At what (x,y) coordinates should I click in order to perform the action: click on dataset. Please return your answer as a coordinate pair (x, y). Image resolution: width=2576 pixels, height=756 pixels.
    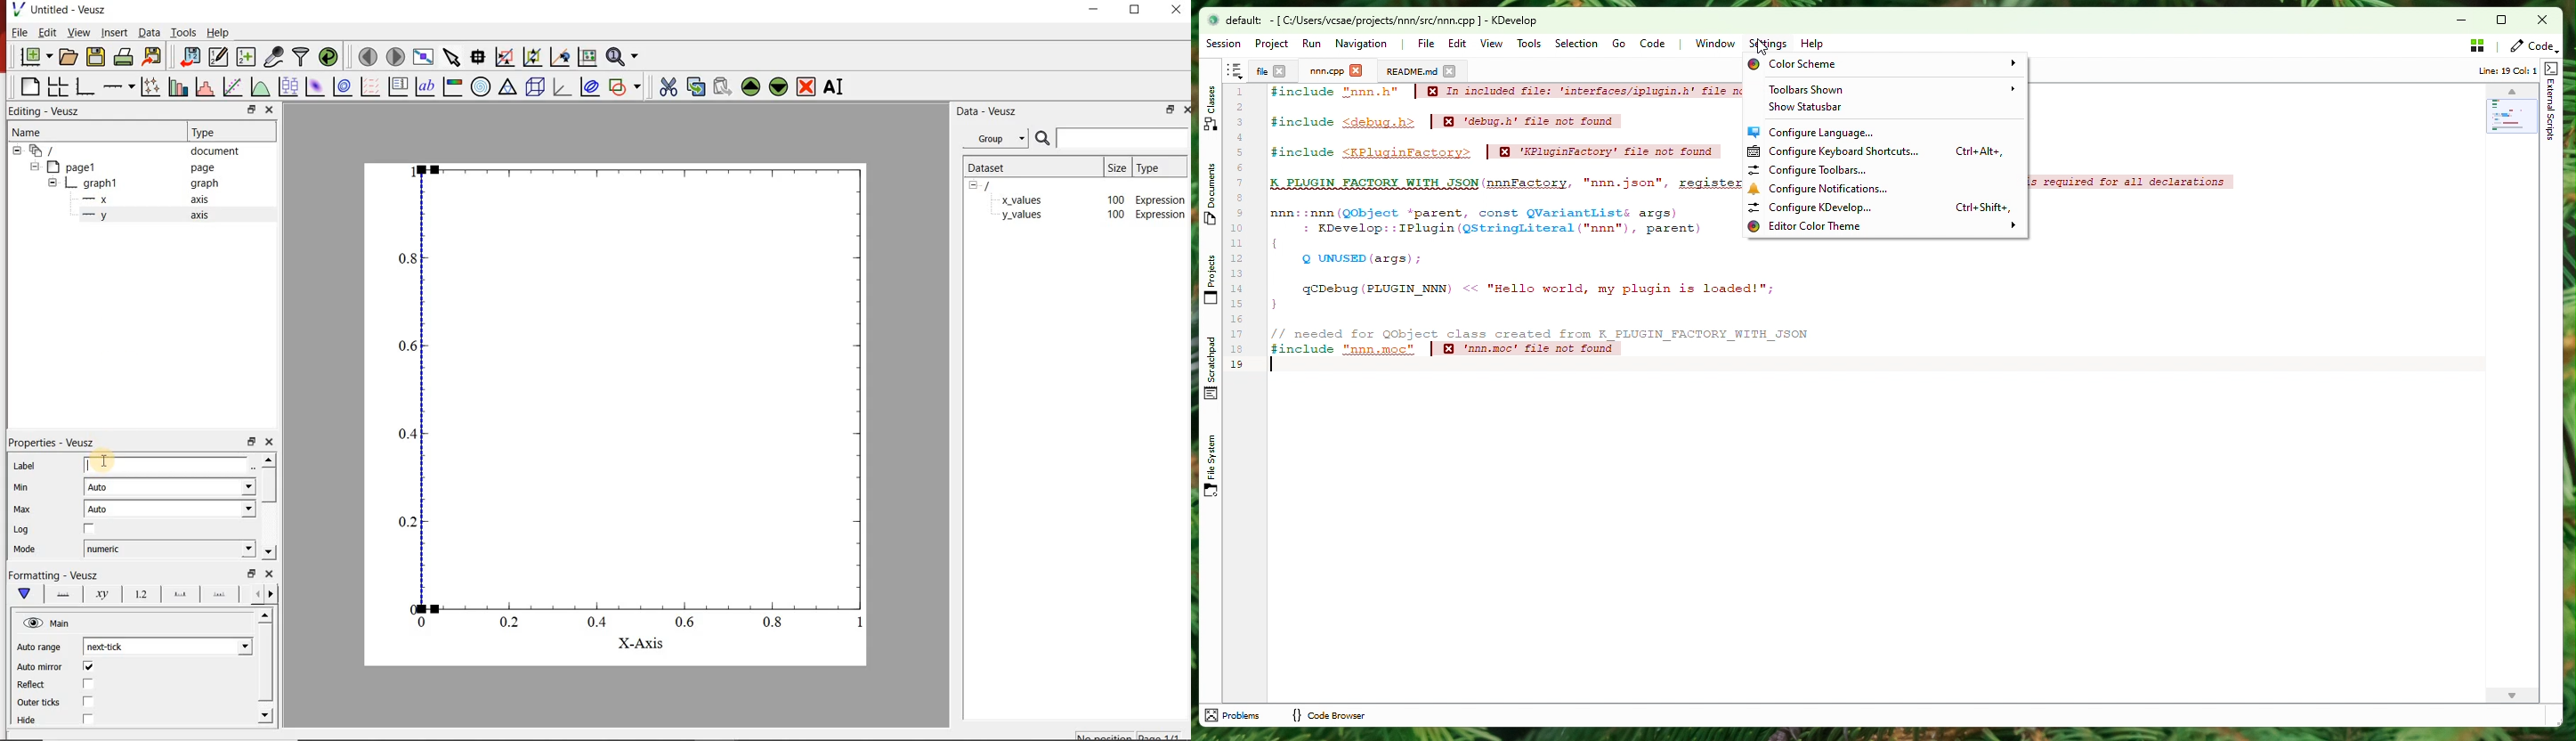
    Looking at the image, I should click on (998, 168).